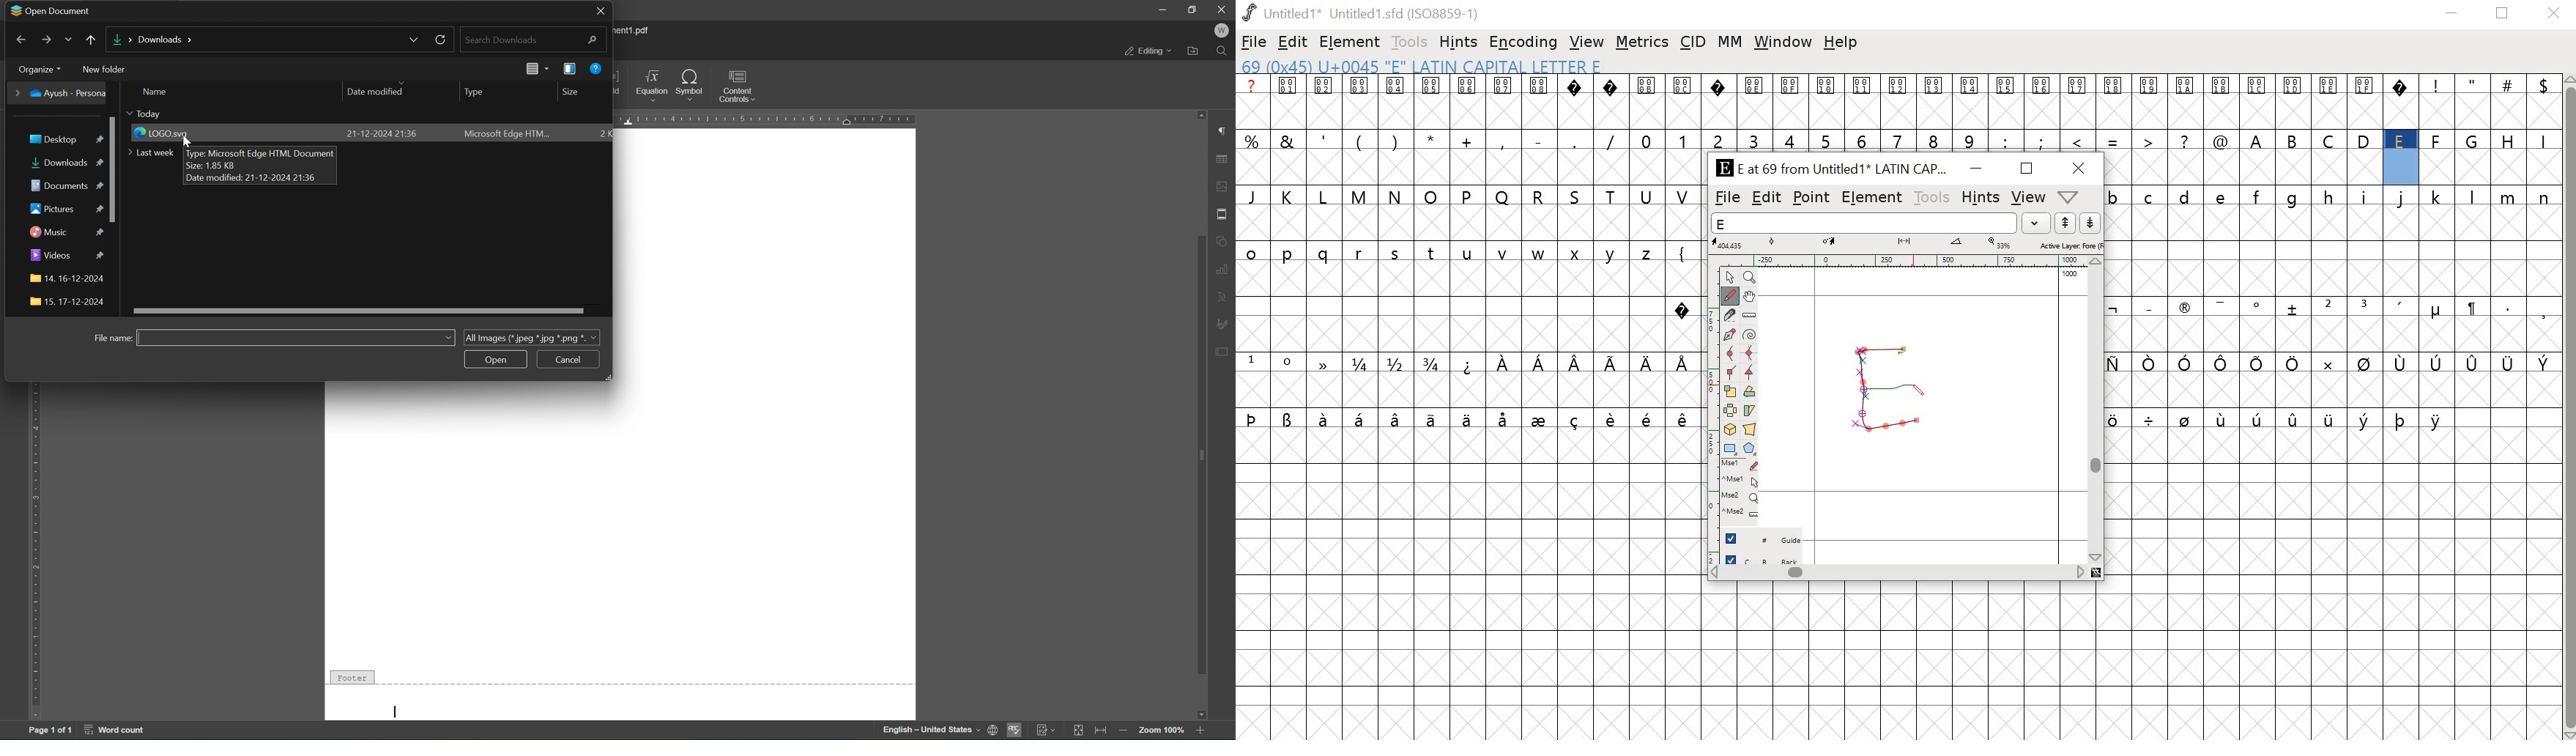  Describe the element at coordinates (1101, 731) in the screenshot. I see `fit to width` at that location.